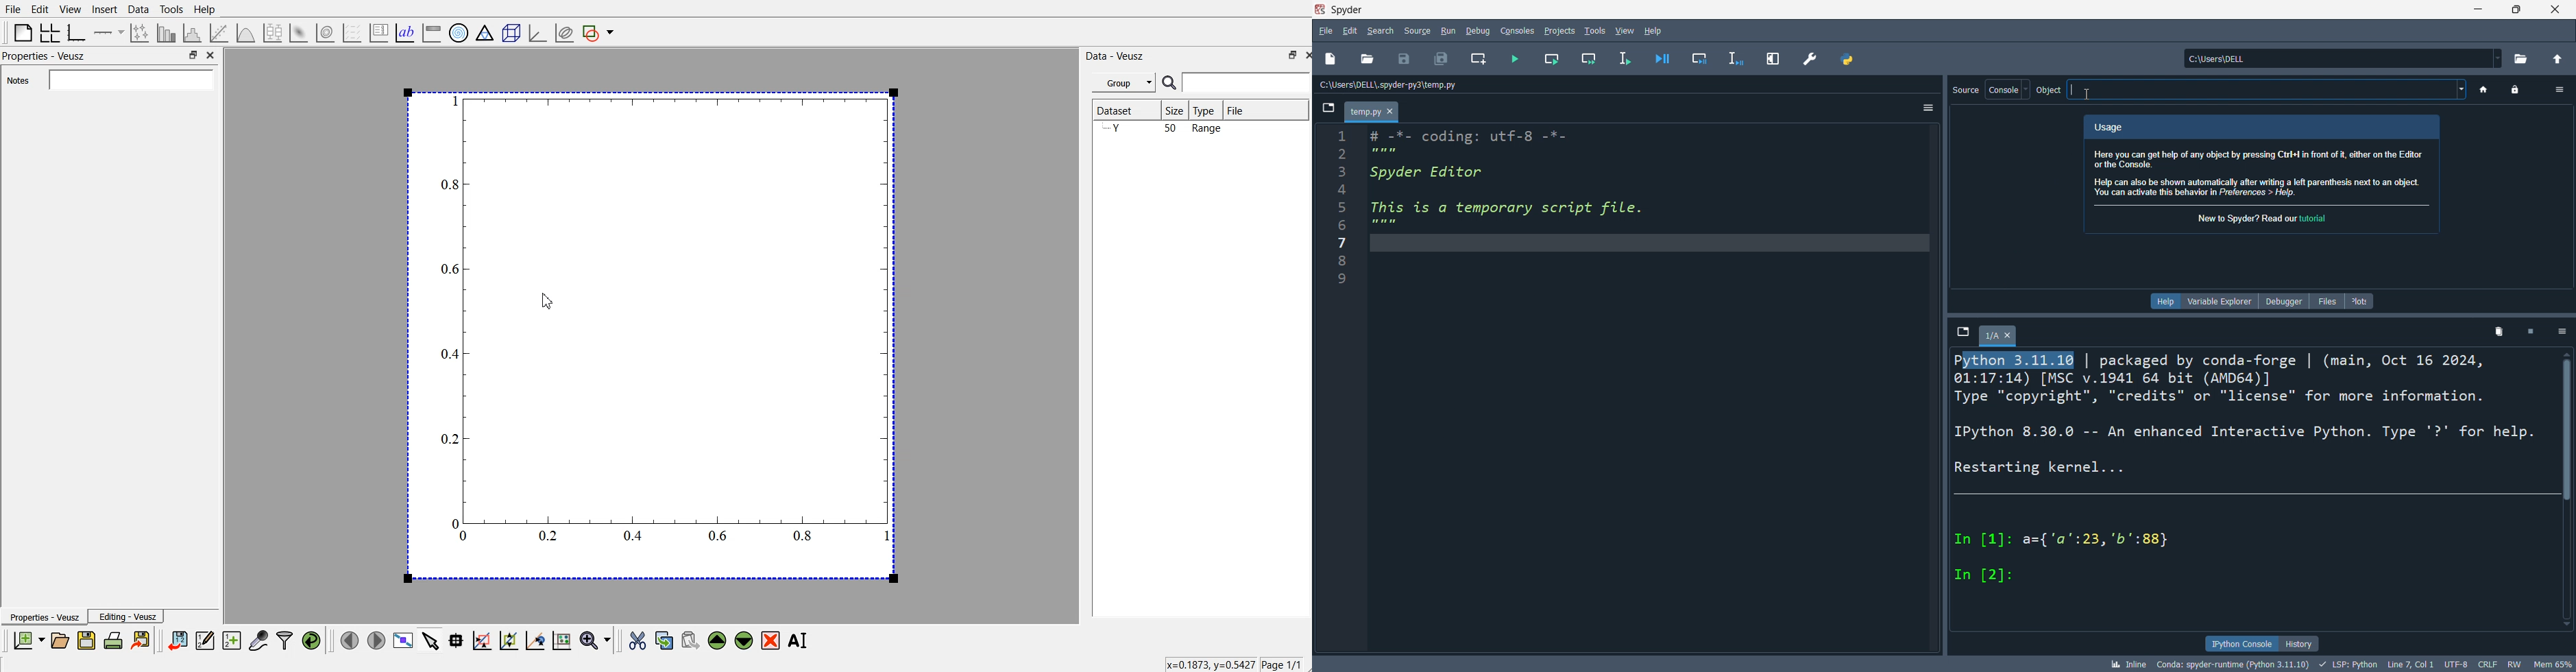 The image size is (2576, 672). What do you see at coordinates (2299, 643) in the screenshot?
I see `history` at bounding box center [2299, 643].